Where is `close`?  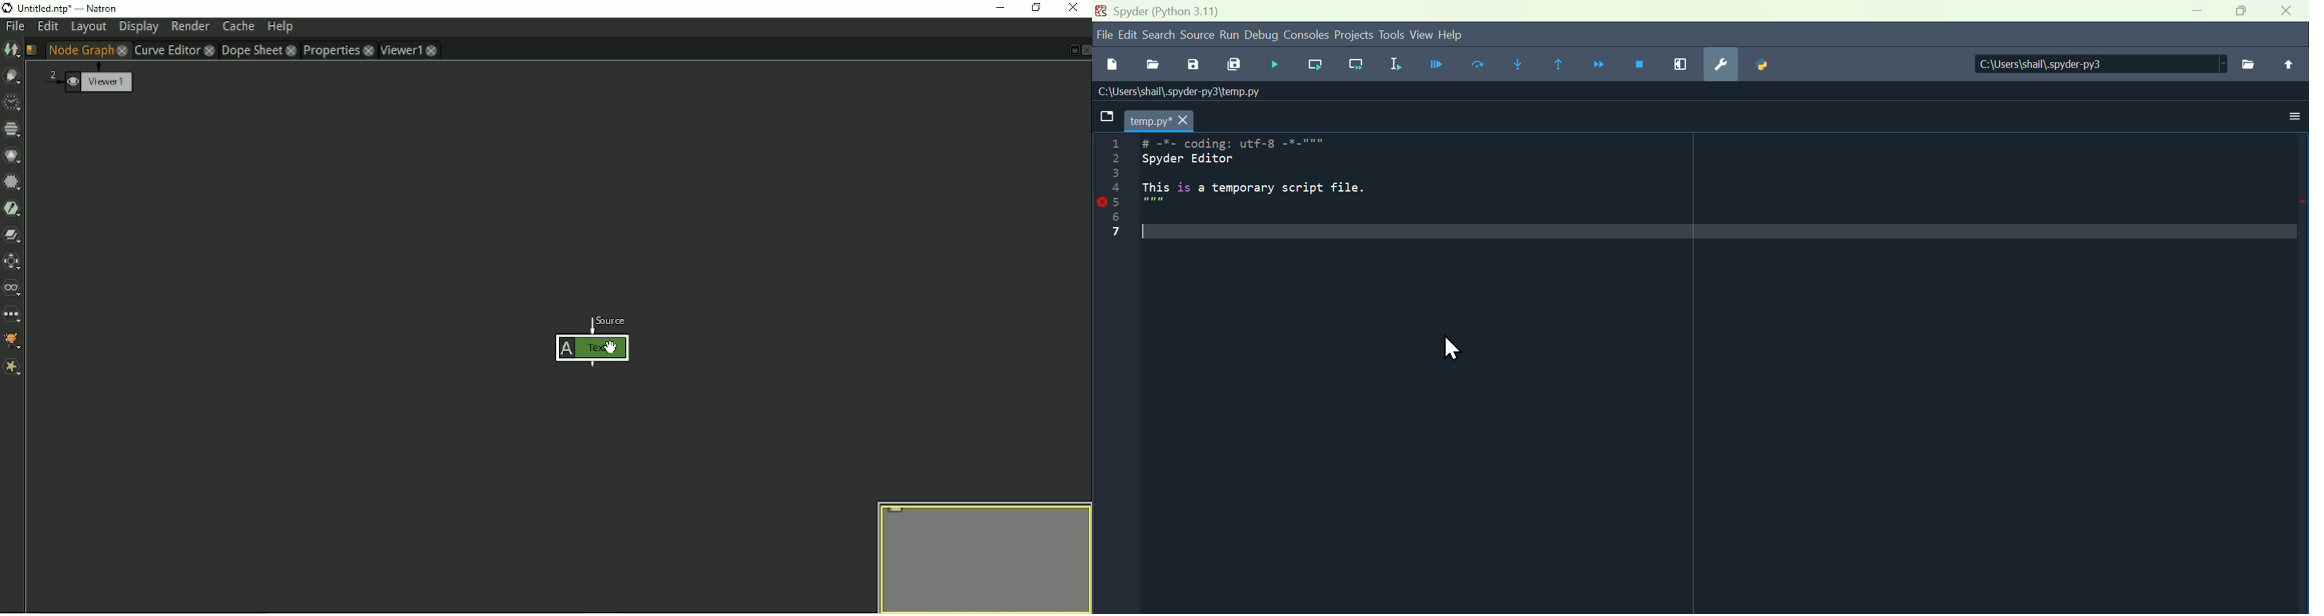
close is located at coordinates (2288, 12).